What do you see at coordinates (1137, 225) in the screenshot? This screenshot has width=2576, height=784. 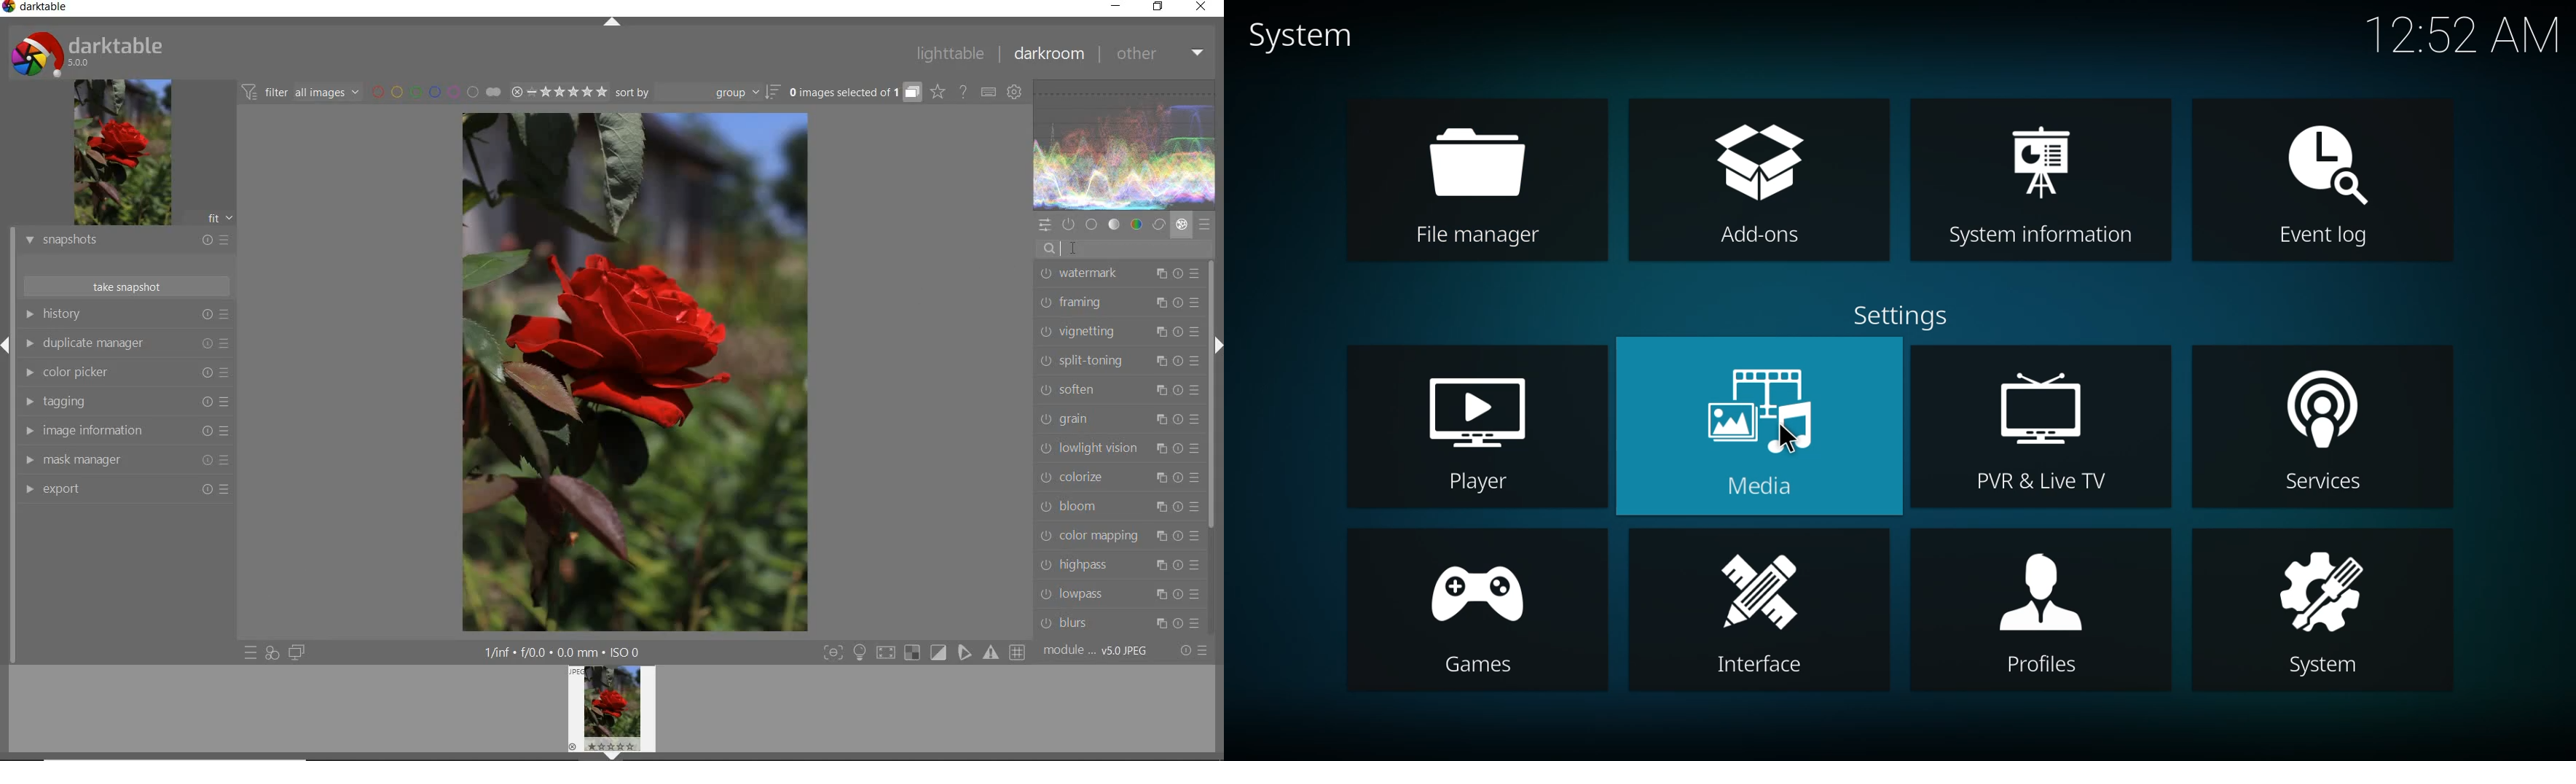 I see `color` at bounding box center [1137, 225].